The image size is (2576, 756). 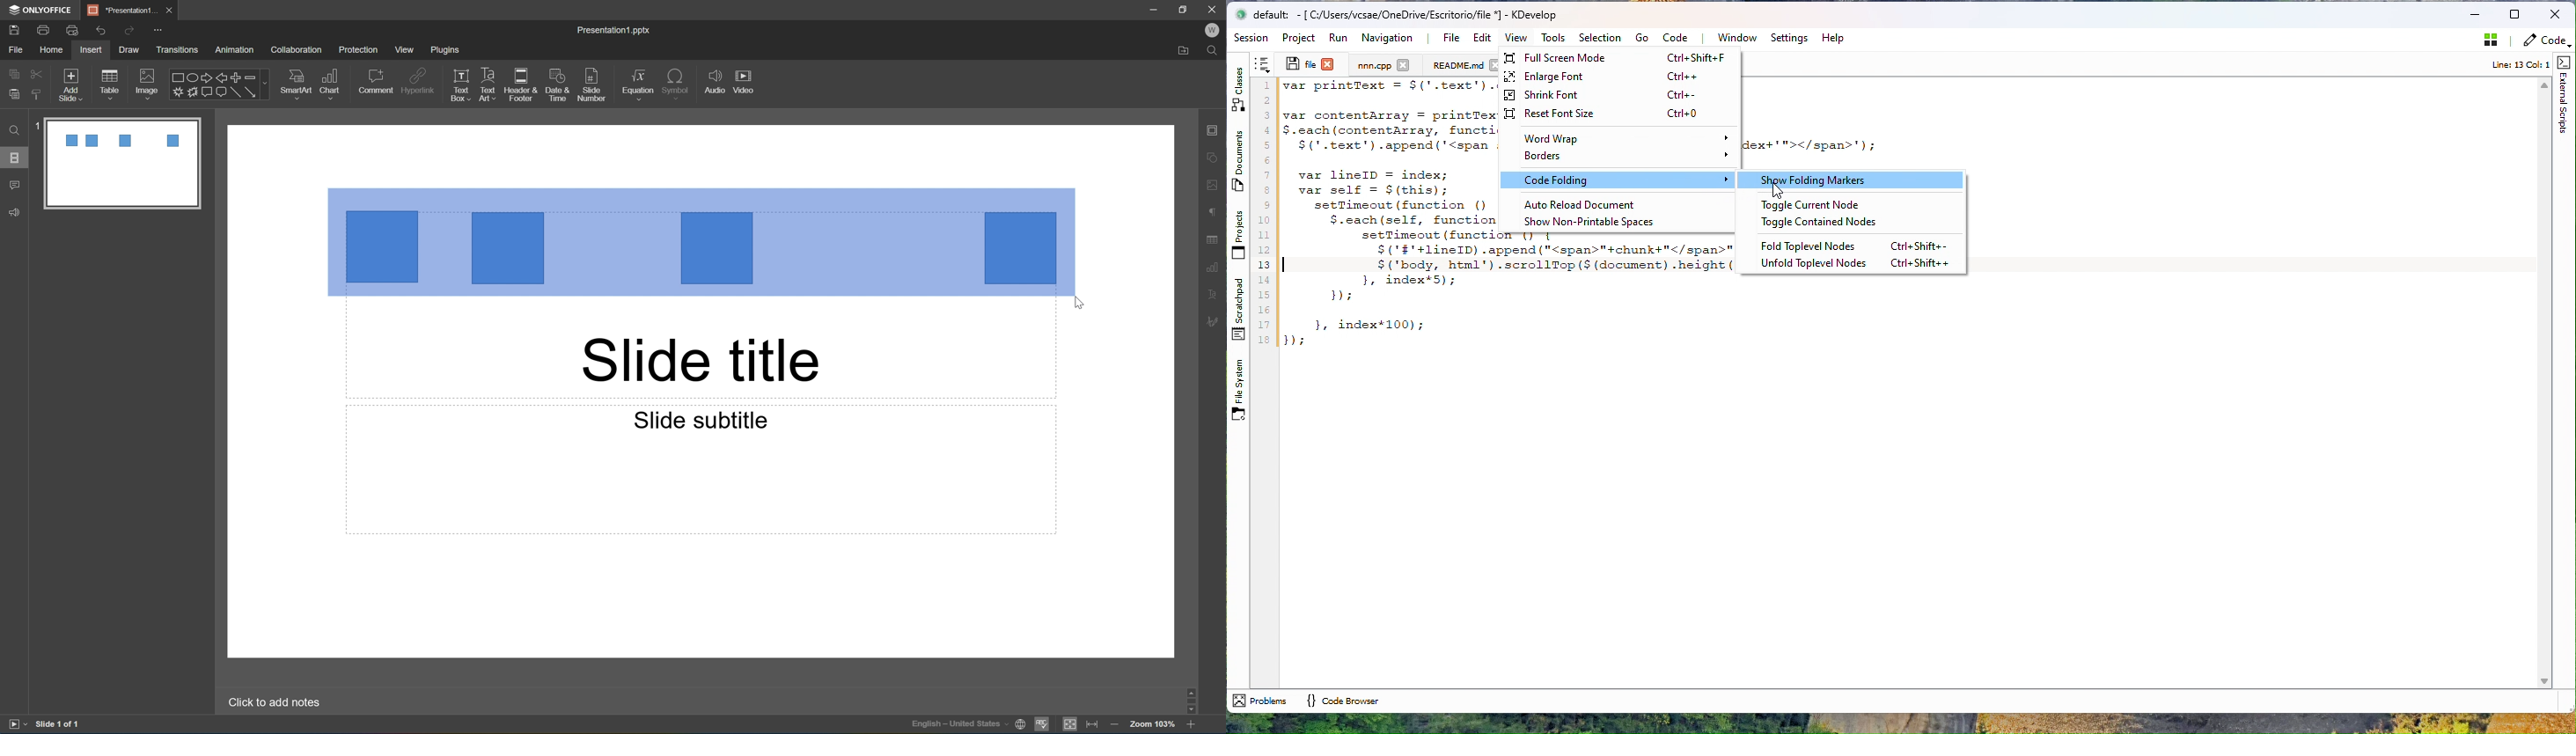 I want to click on draw, so click(x=127, y=49).